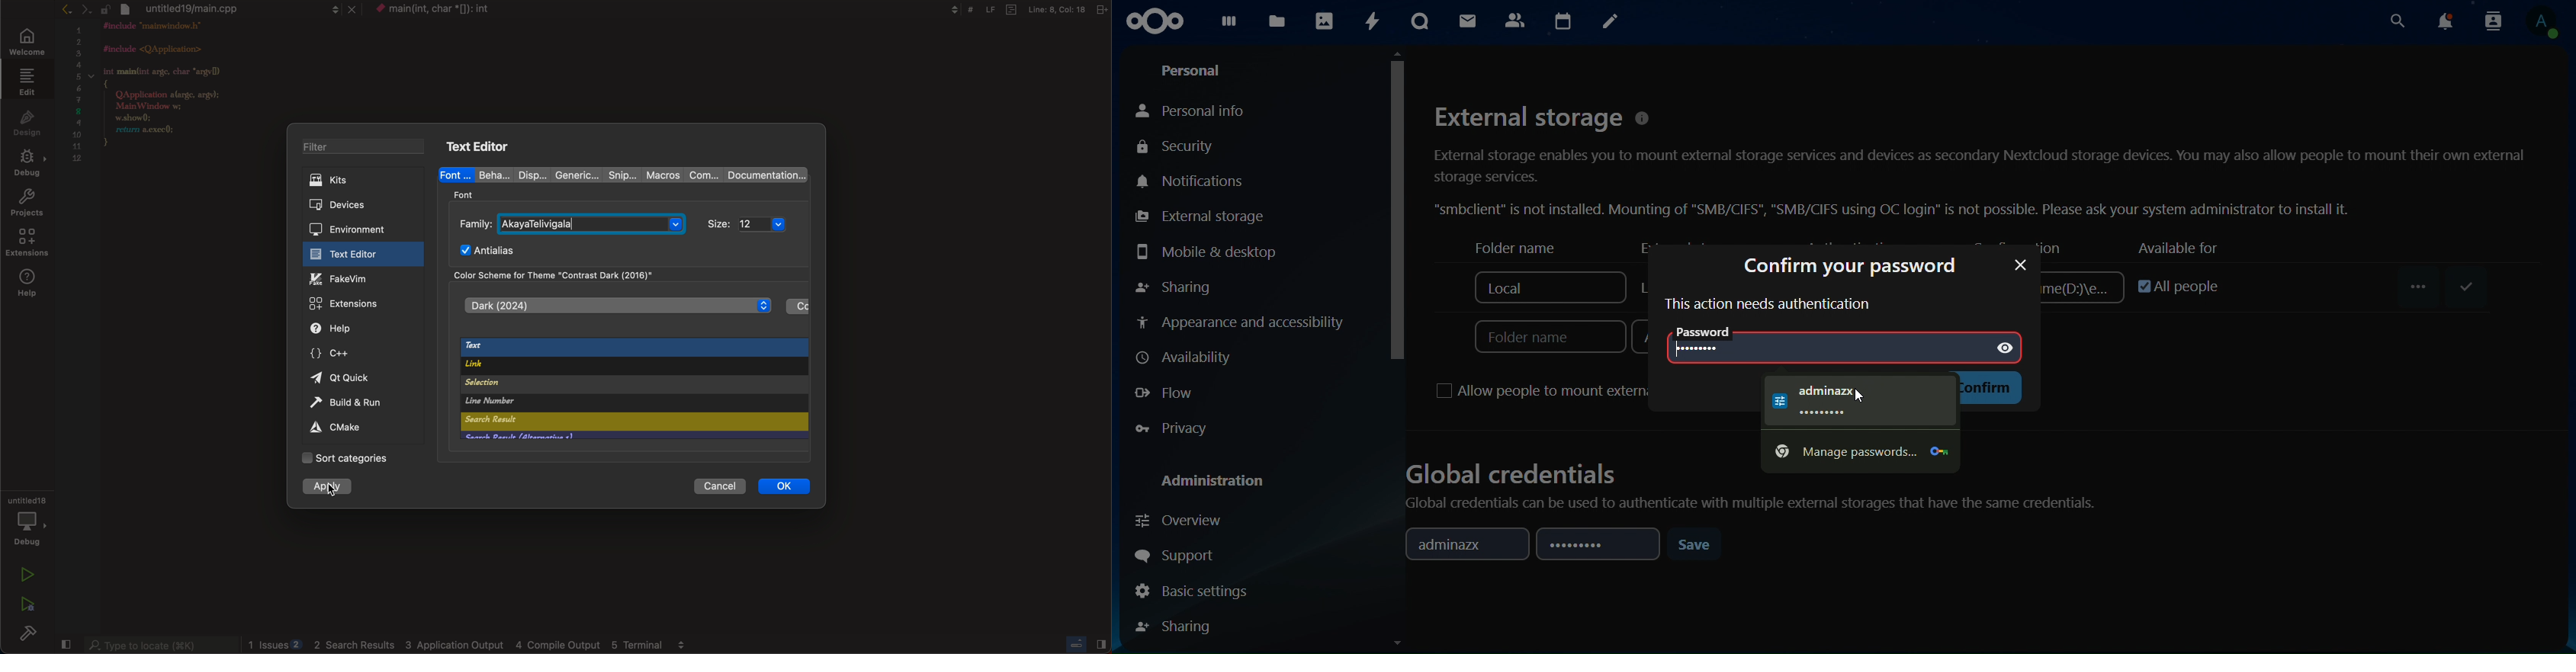 The image size is (2576, 672). Describe the element at coordinates (1179, 626) in the screenshot. I see `sharing` at that location.